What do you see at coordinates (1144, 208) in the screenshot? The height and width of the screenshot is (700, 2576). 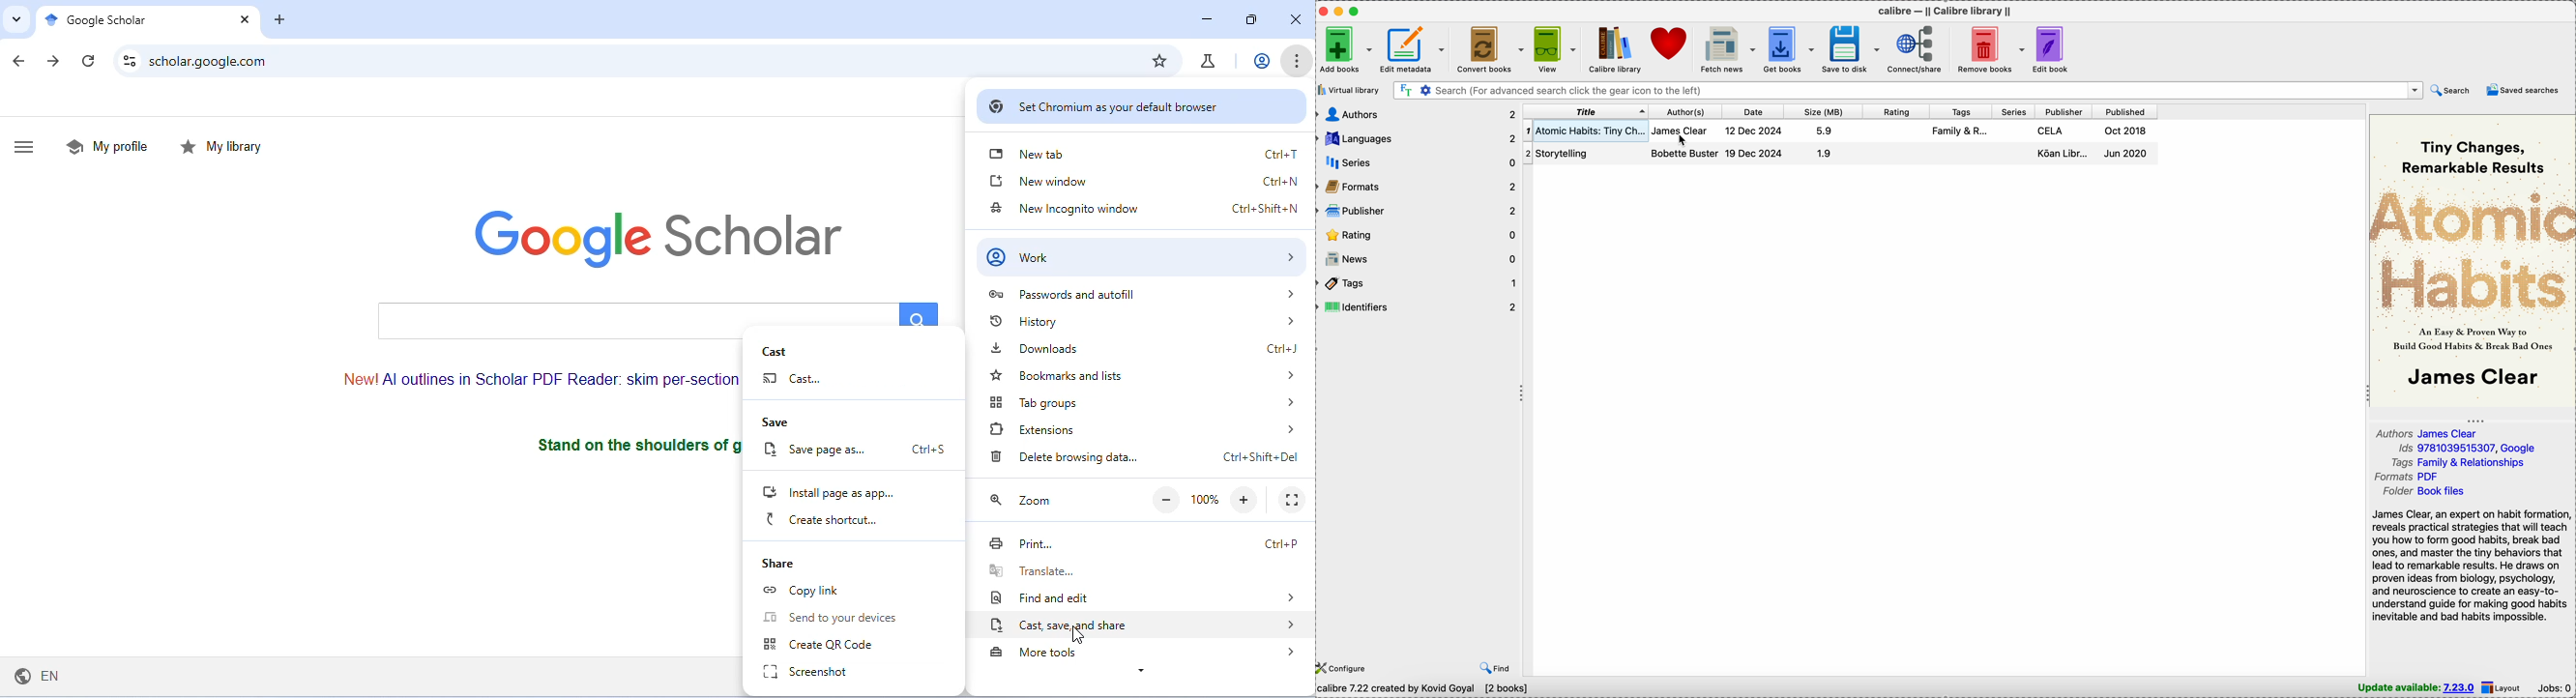 I see `new incognito window` at bounding box center [1144, 208].